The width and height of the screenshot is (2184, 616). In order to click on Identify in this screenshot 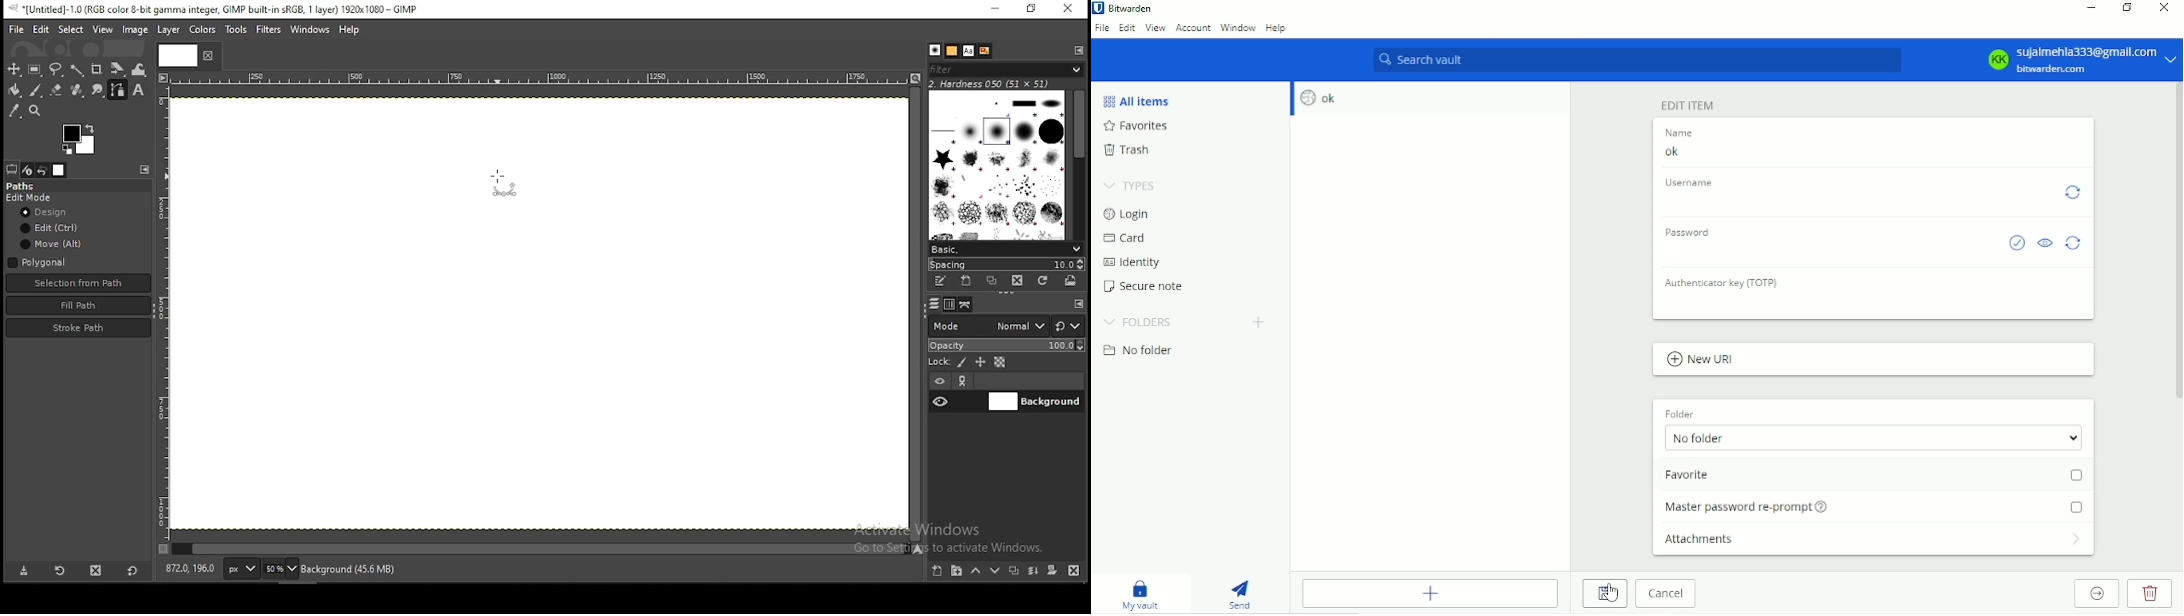, I will do `click(1135, 263)`.